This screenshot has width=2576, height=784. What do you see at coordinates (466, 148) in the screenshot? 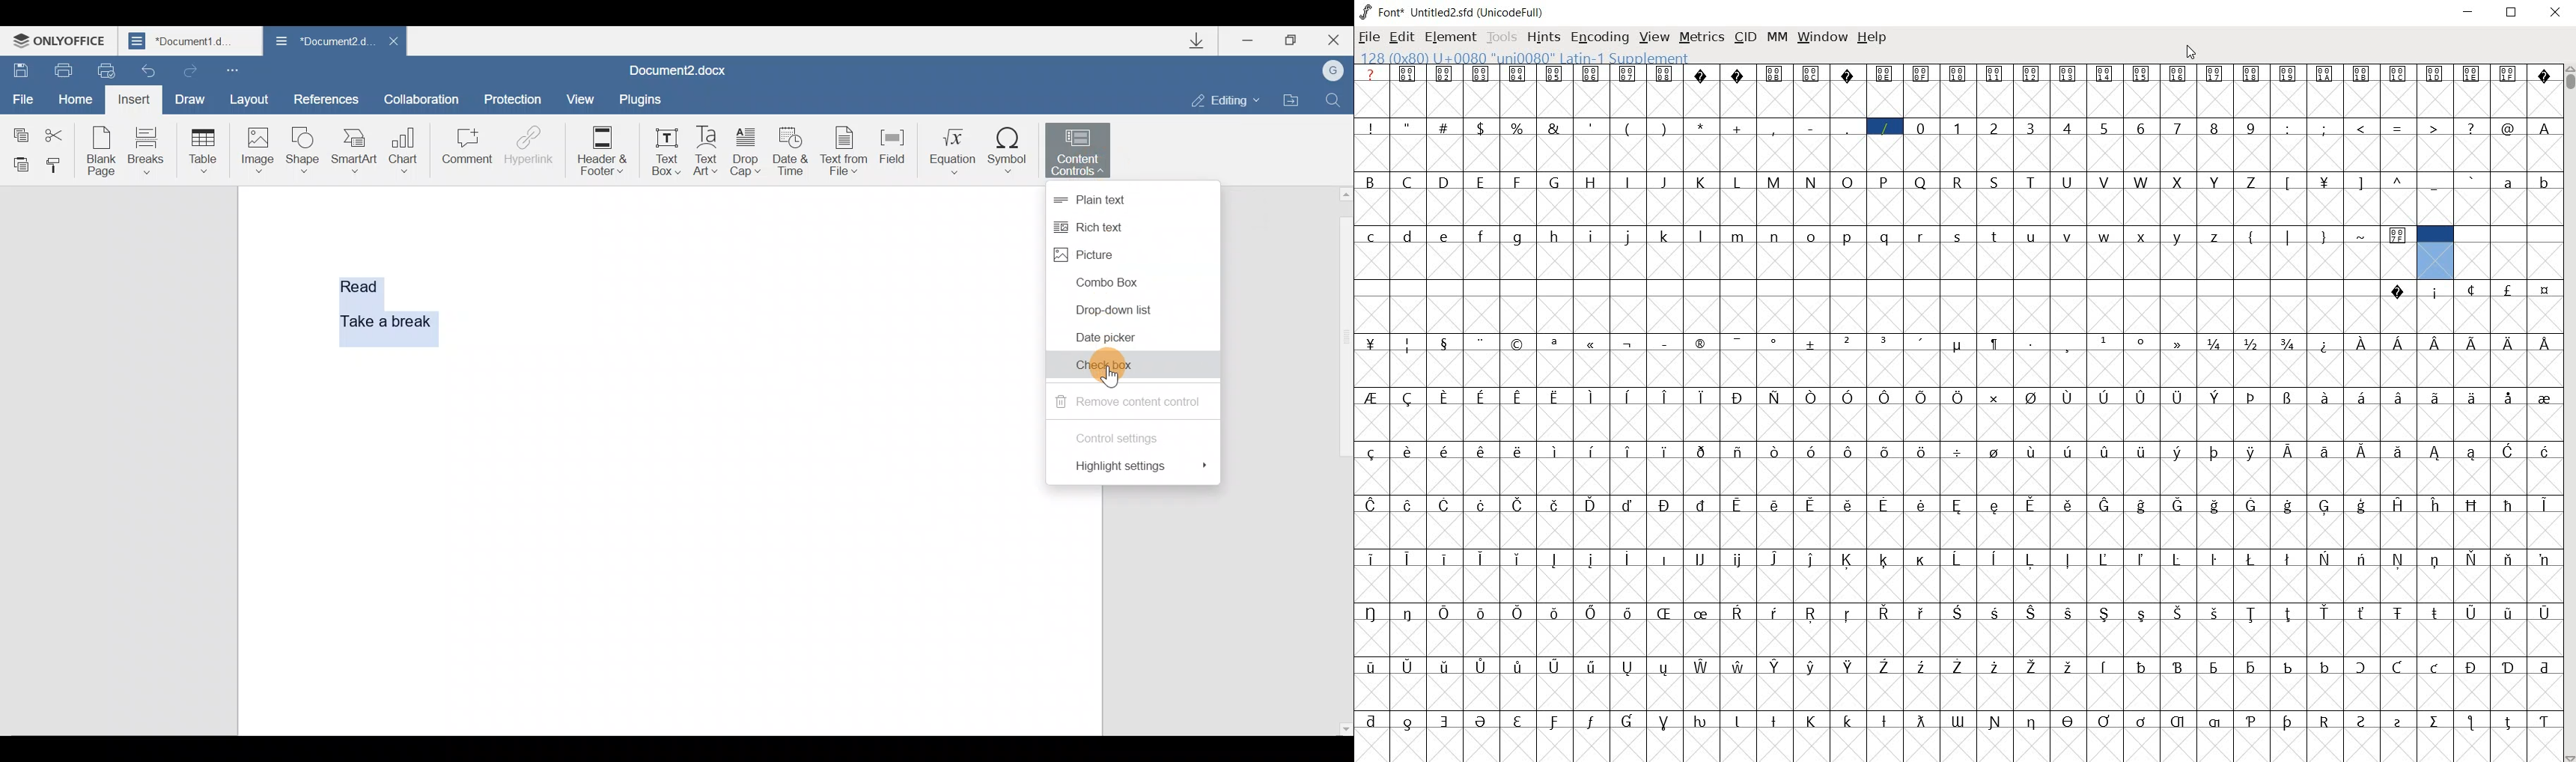
I see `Comment` at bounding box center [466, 148].